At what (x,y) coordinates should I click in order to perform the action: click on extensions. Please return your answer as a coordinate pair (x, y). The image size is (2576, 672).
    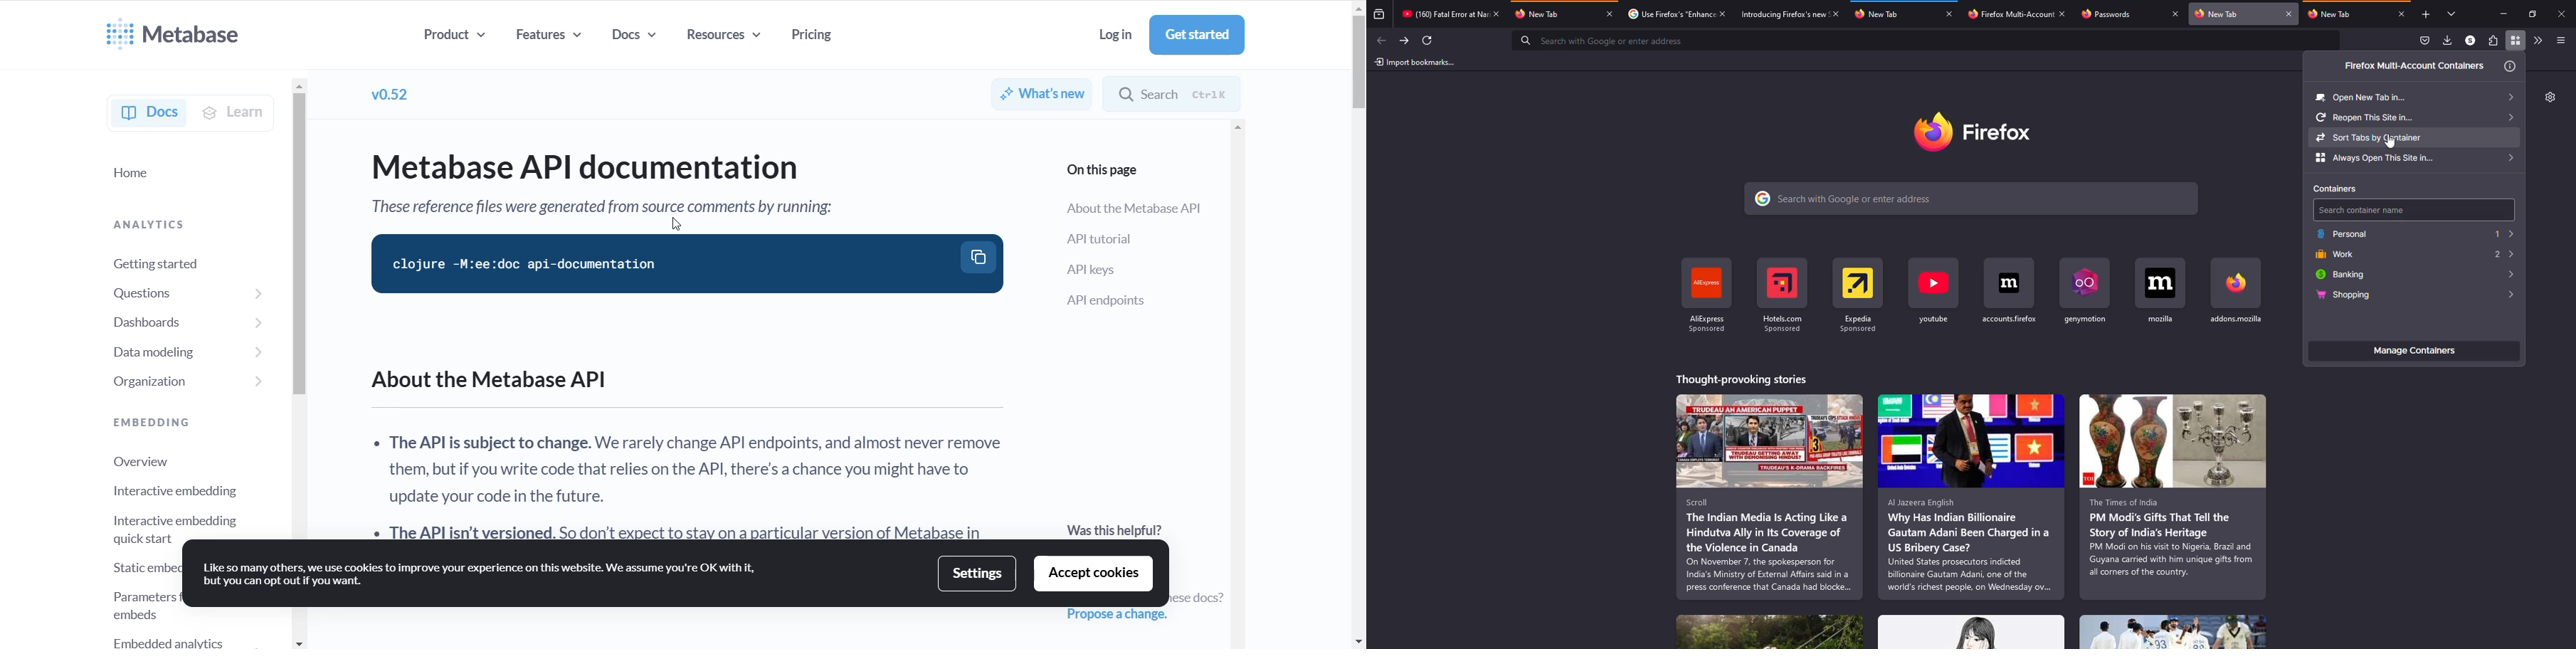
    Looking at the image, I should click on (2492, 41).